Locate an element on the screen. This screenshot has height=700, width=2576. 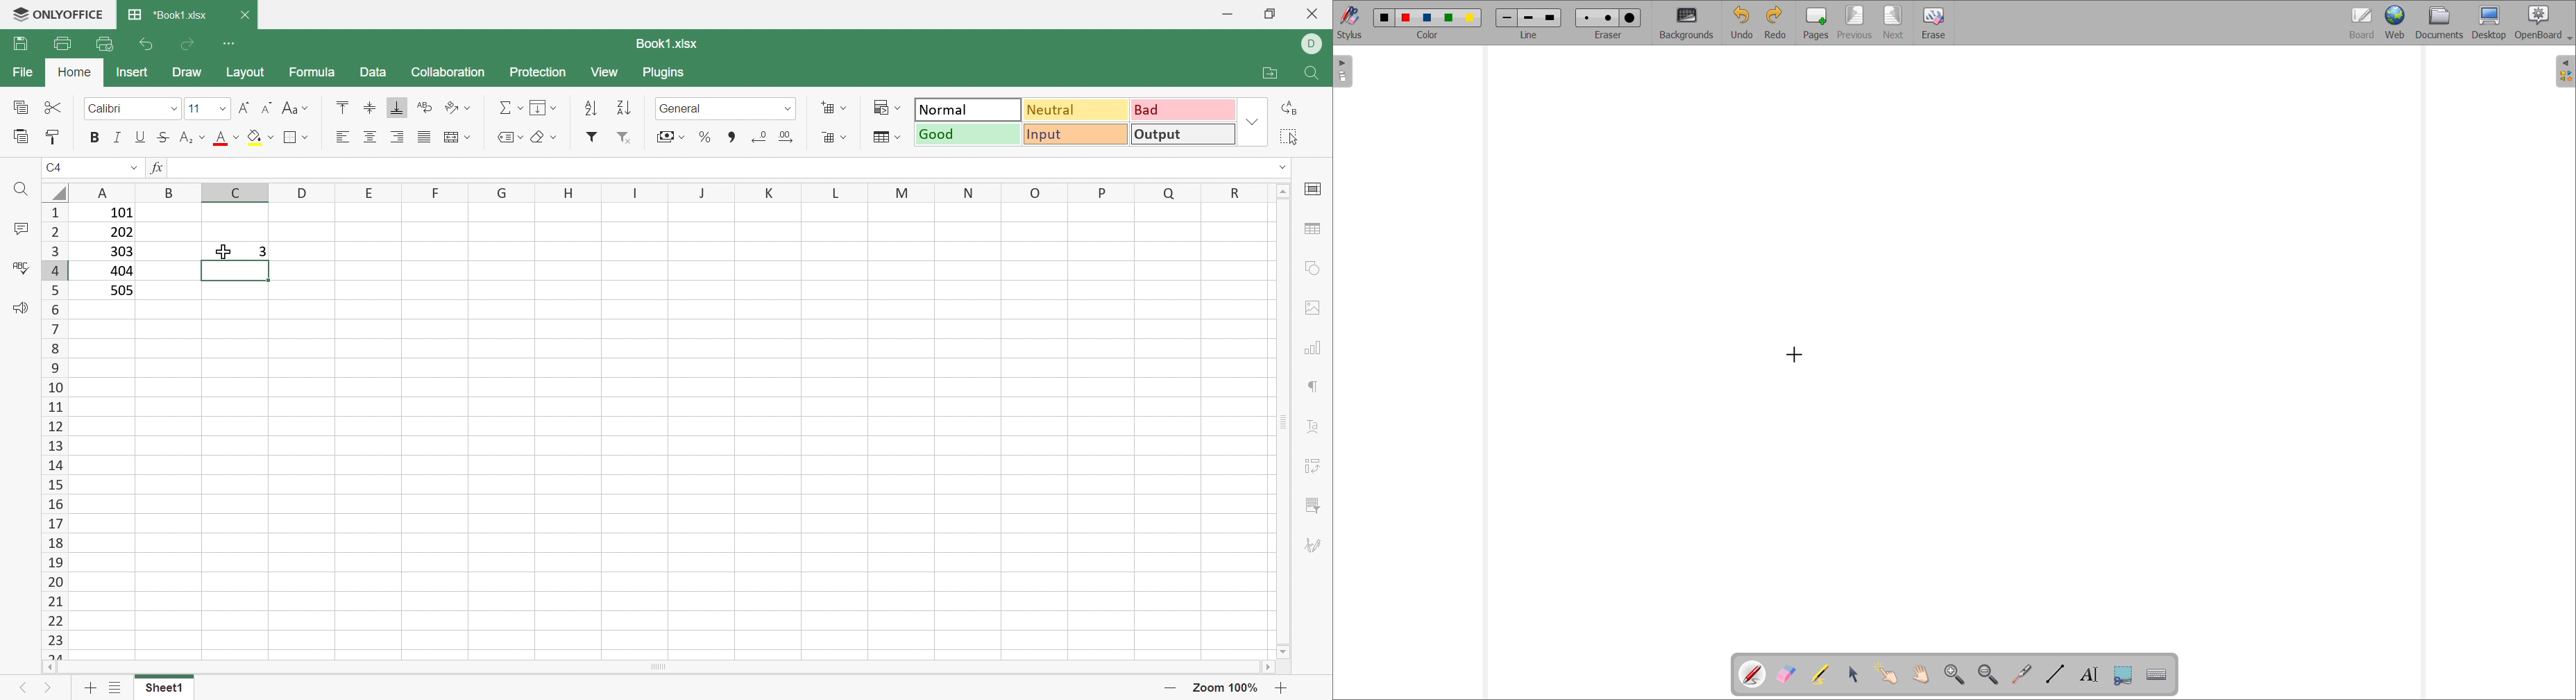
Text Art settings is located at coordinates (1319, 431).